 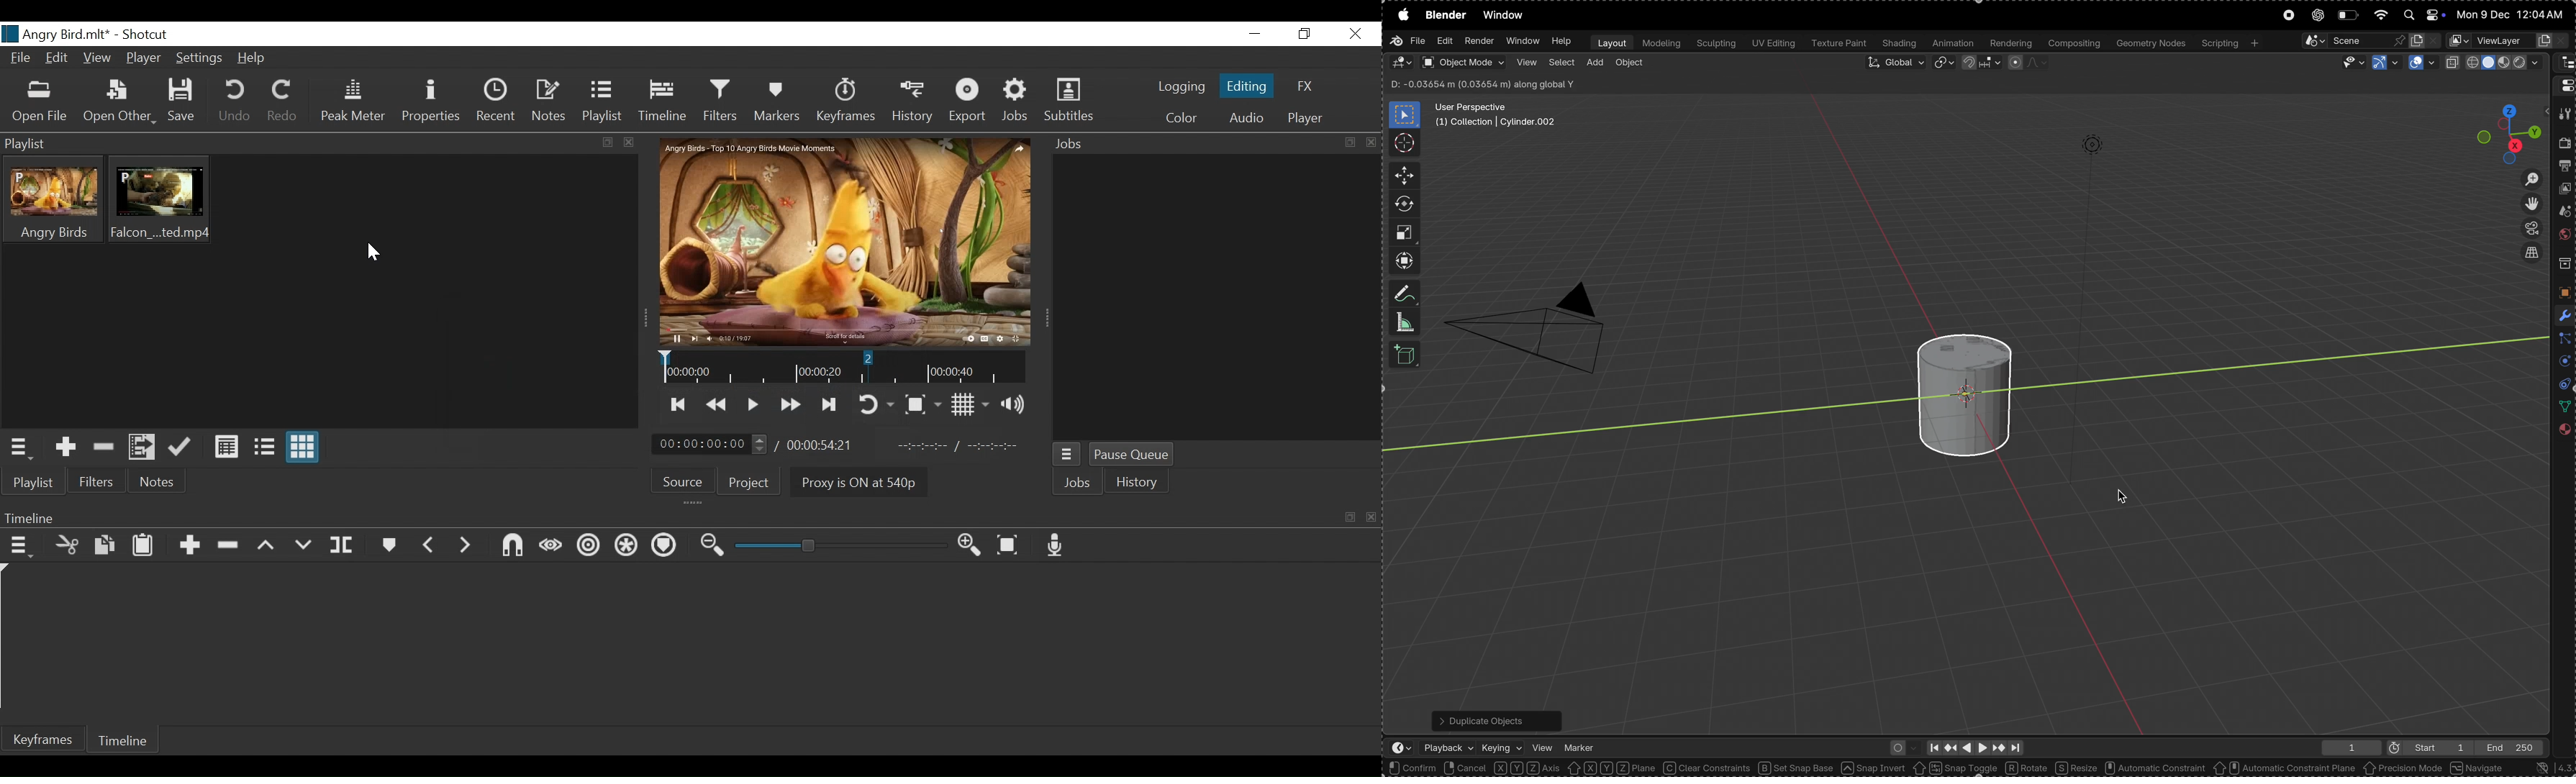 What do you see at coordinates (65, 545) in the screenshot?
I see `Cut` at bounding box center [65, 545].